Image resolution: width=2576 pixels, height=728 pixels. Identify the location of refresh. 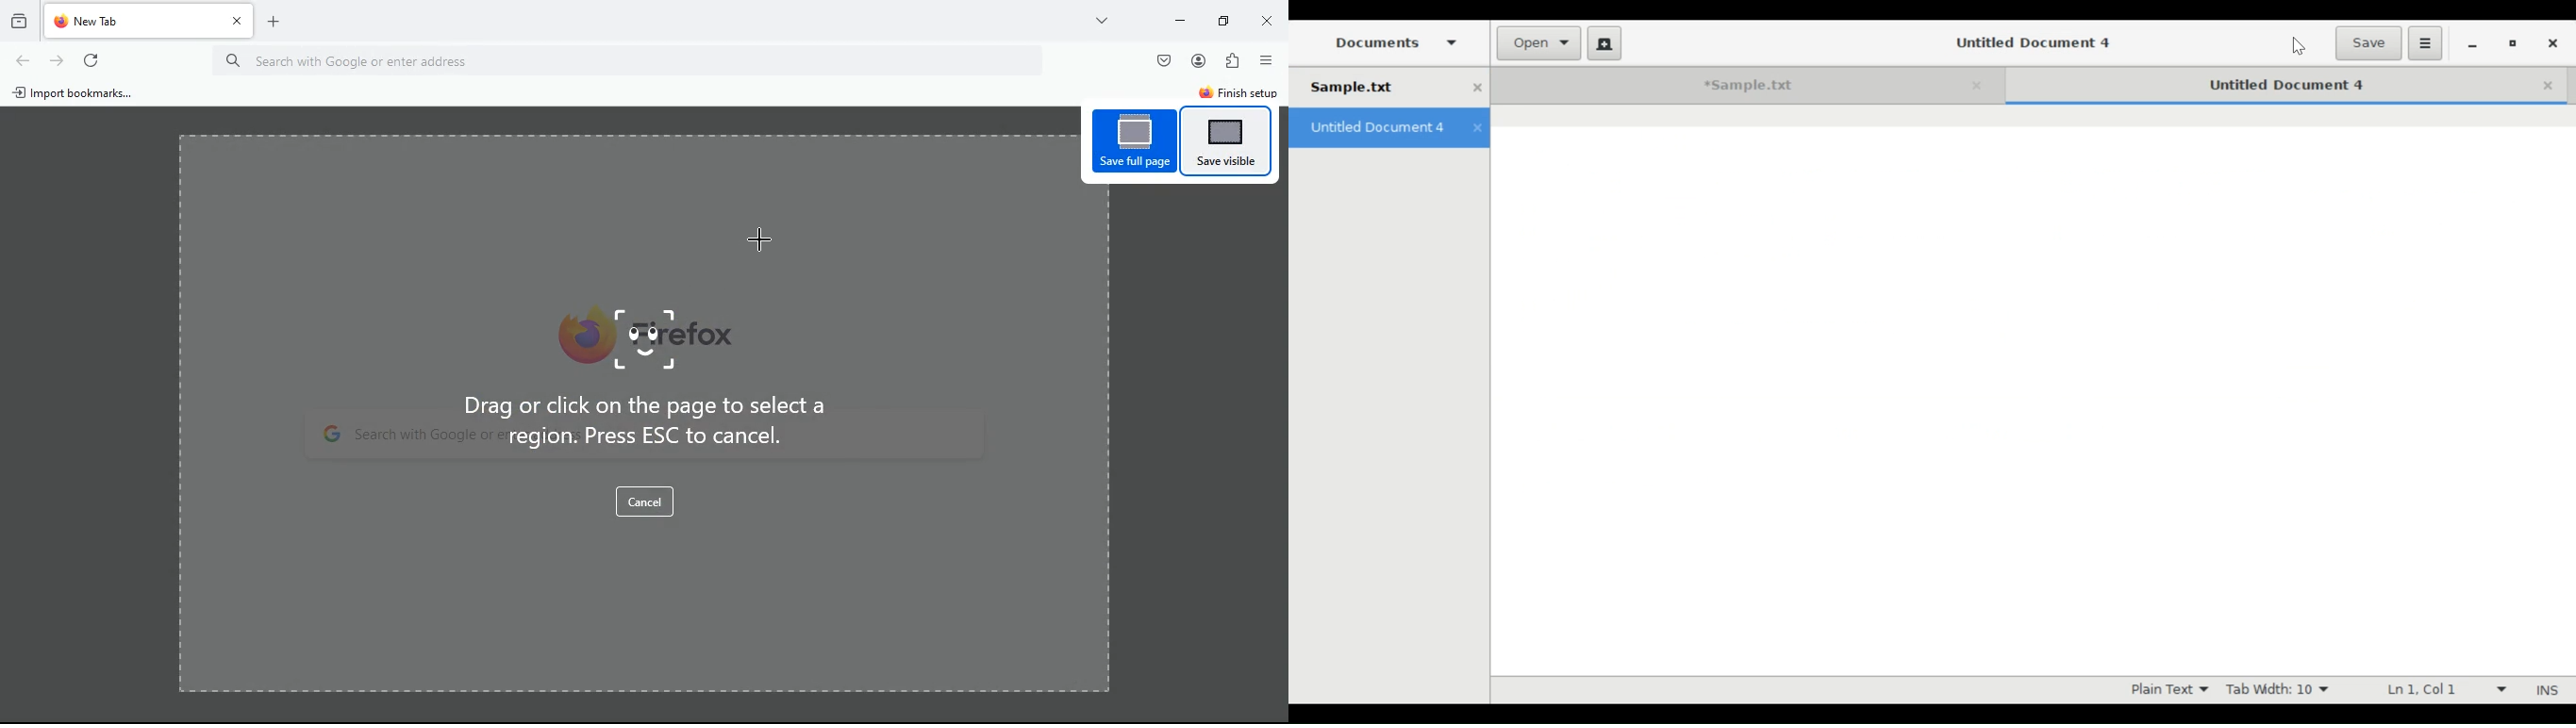
(91, 62).